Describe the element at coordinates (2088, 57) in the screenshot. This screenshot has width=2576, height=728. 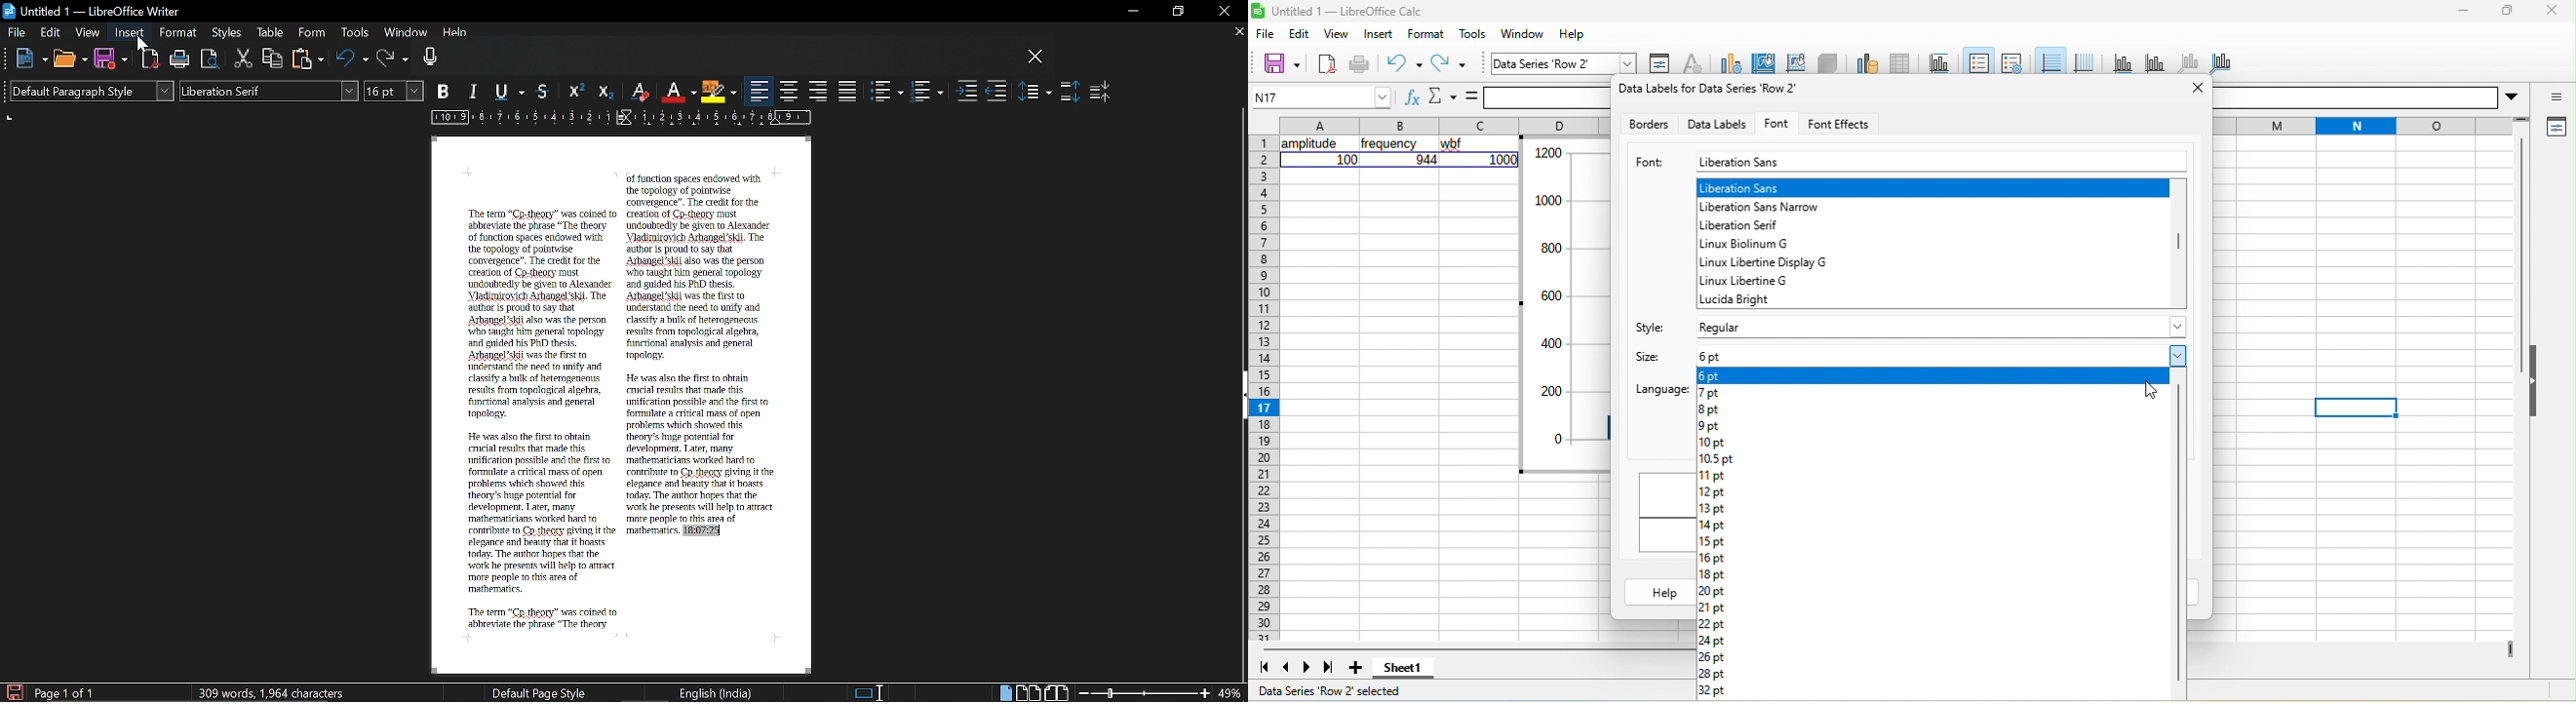
I see `vertical grid ` at that location.